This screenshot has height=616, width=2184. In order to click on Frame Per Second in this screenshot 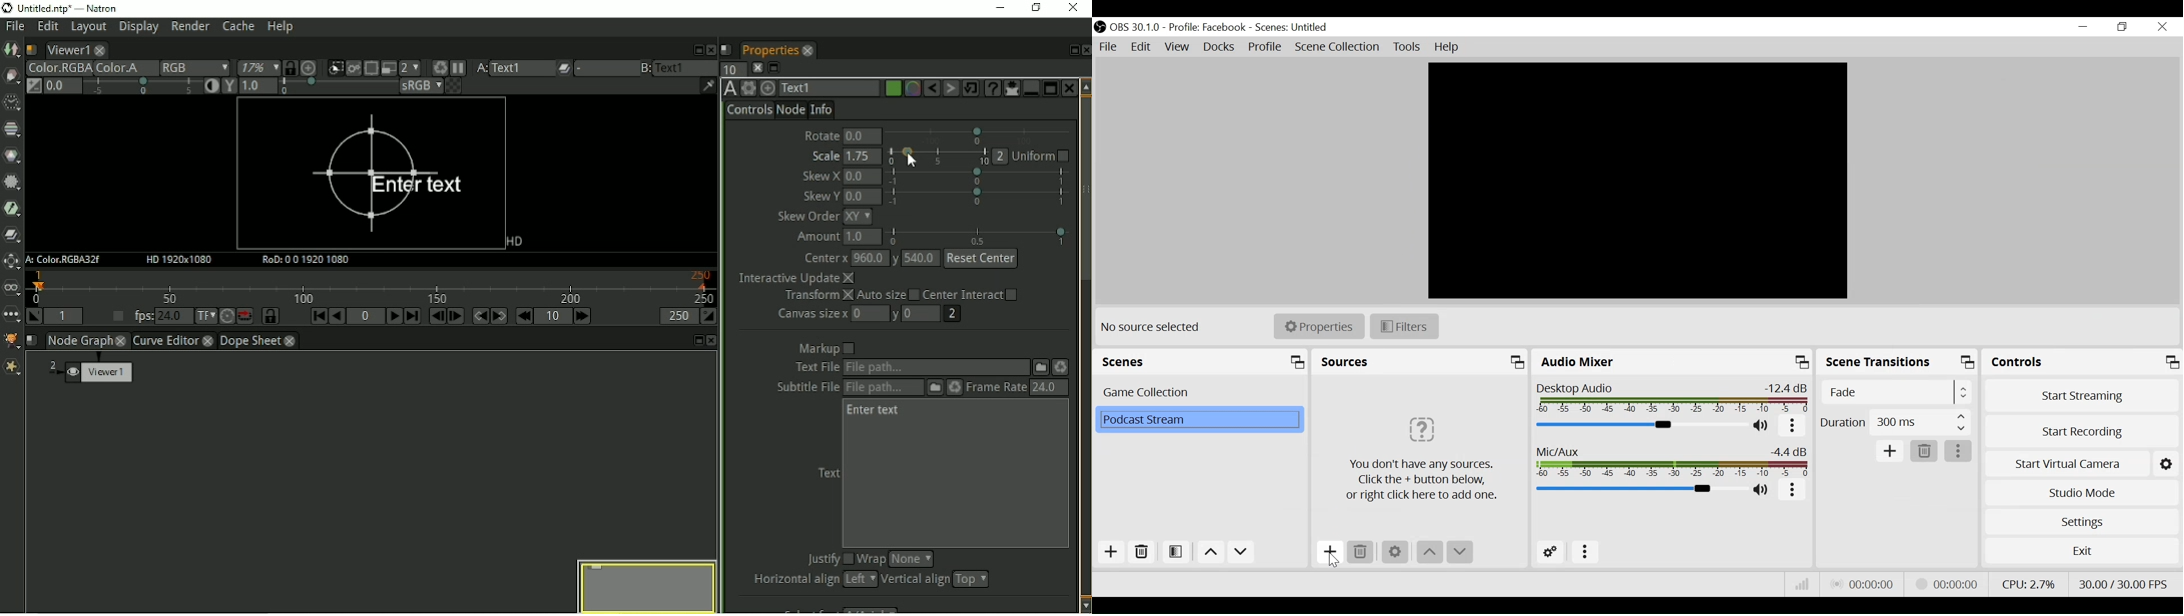, I will do `click(2124, 583)`.